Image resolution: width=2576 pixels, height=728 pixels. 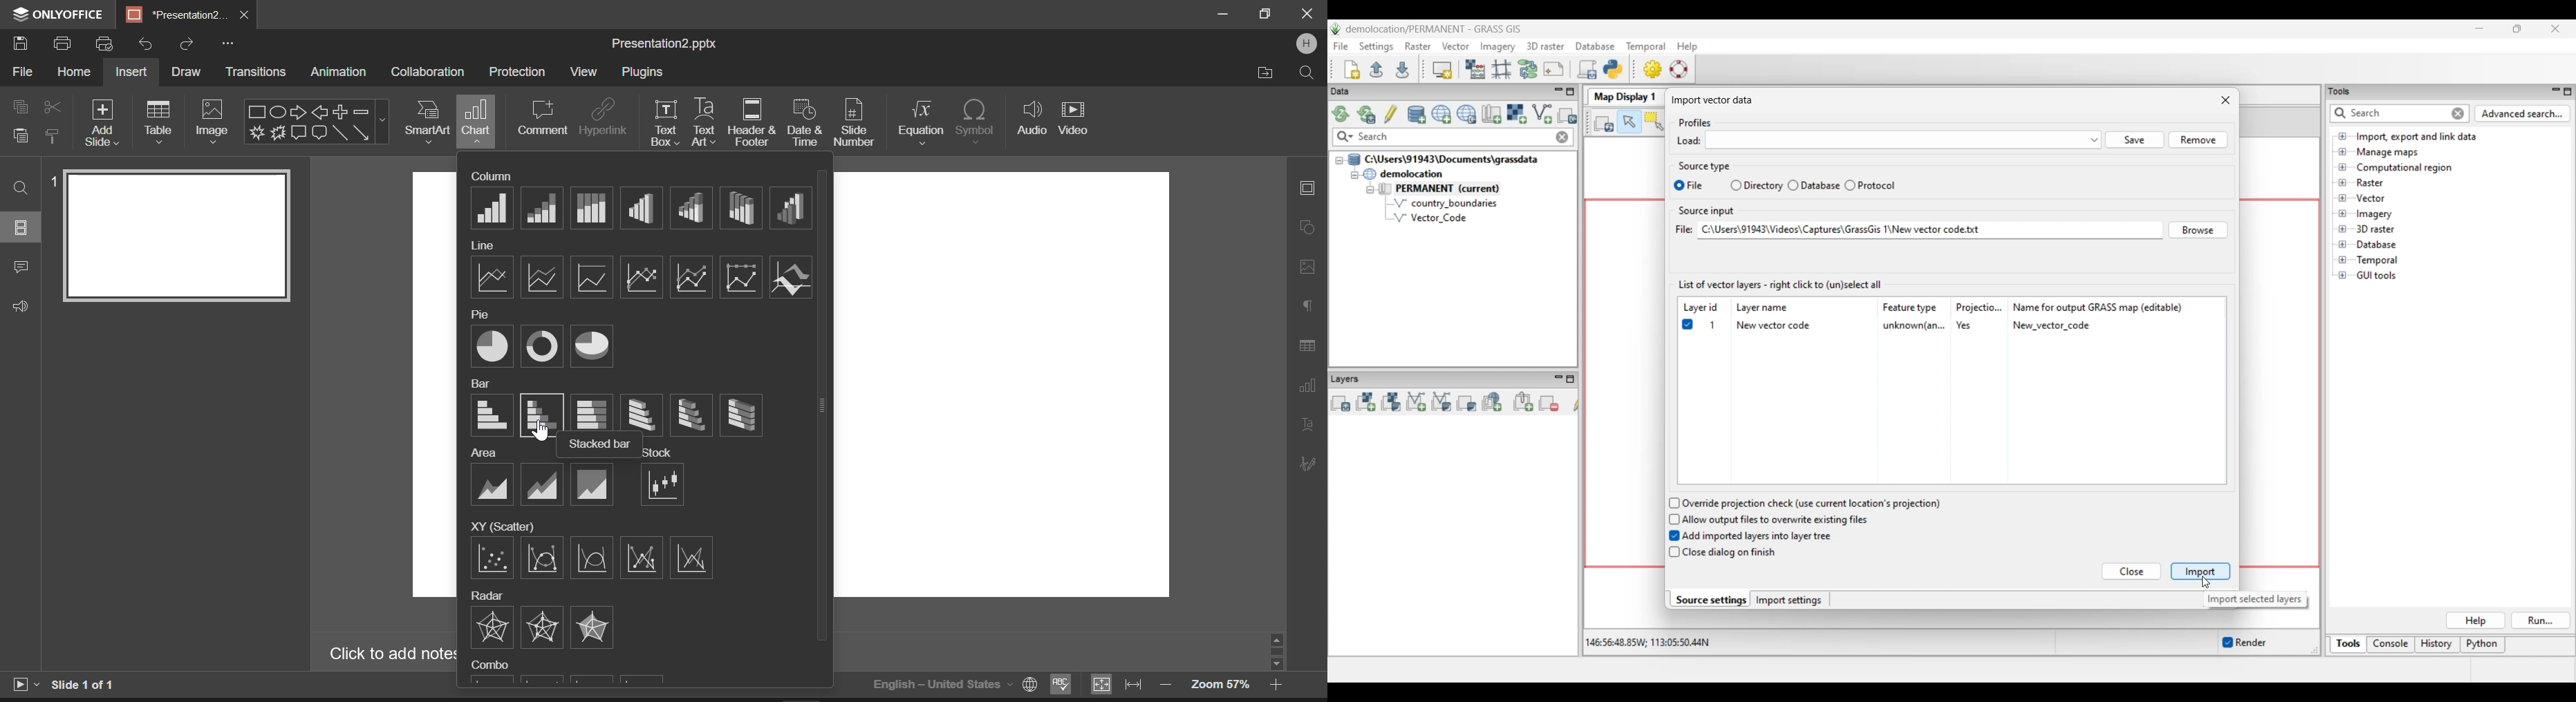 What do you see at coordinates (1305, 72) in the screenshot?
I see `Search` at bounding box center [1305, 72].